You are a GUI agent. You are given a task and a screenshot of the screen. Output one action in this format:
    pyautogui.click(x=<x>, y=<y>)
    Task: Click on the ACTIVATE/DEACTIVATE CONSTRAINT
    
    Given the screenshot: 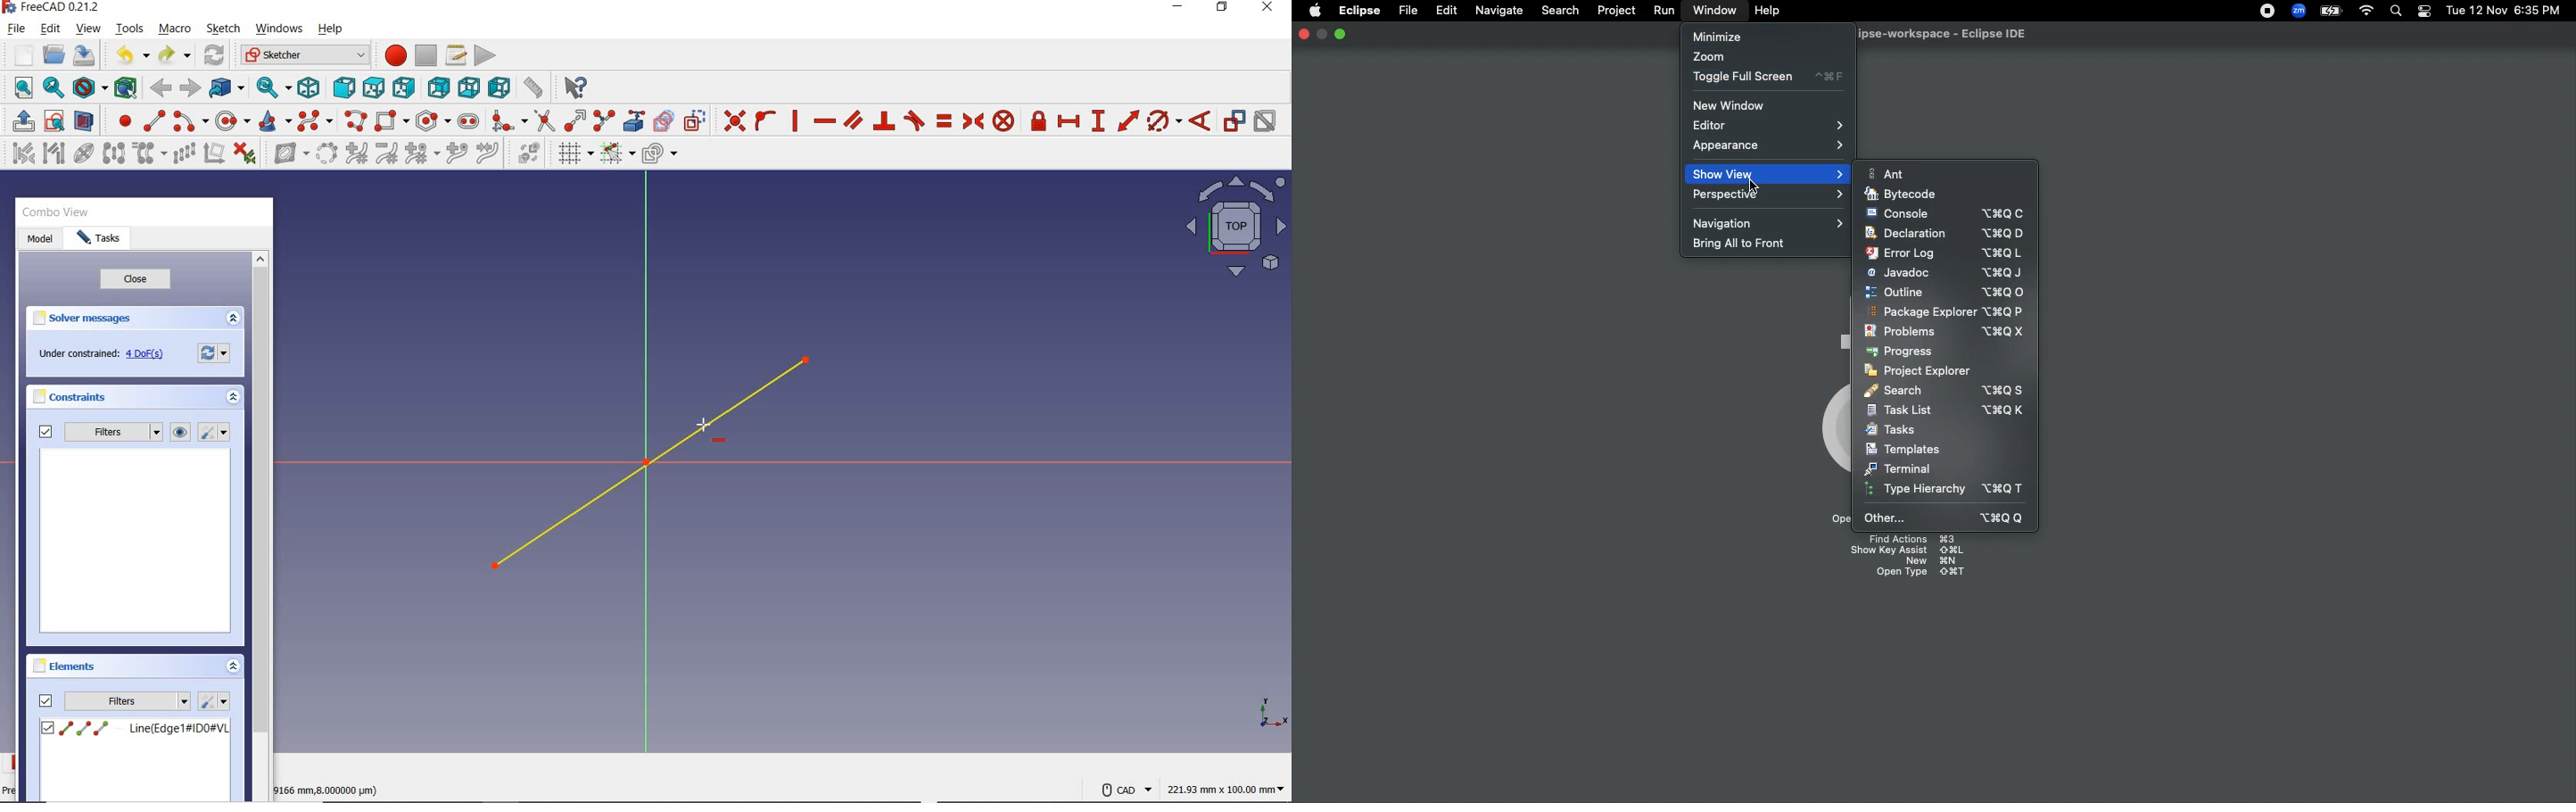 What is the action you would take?
    pyautogui.click(x=1265, y=122)
    